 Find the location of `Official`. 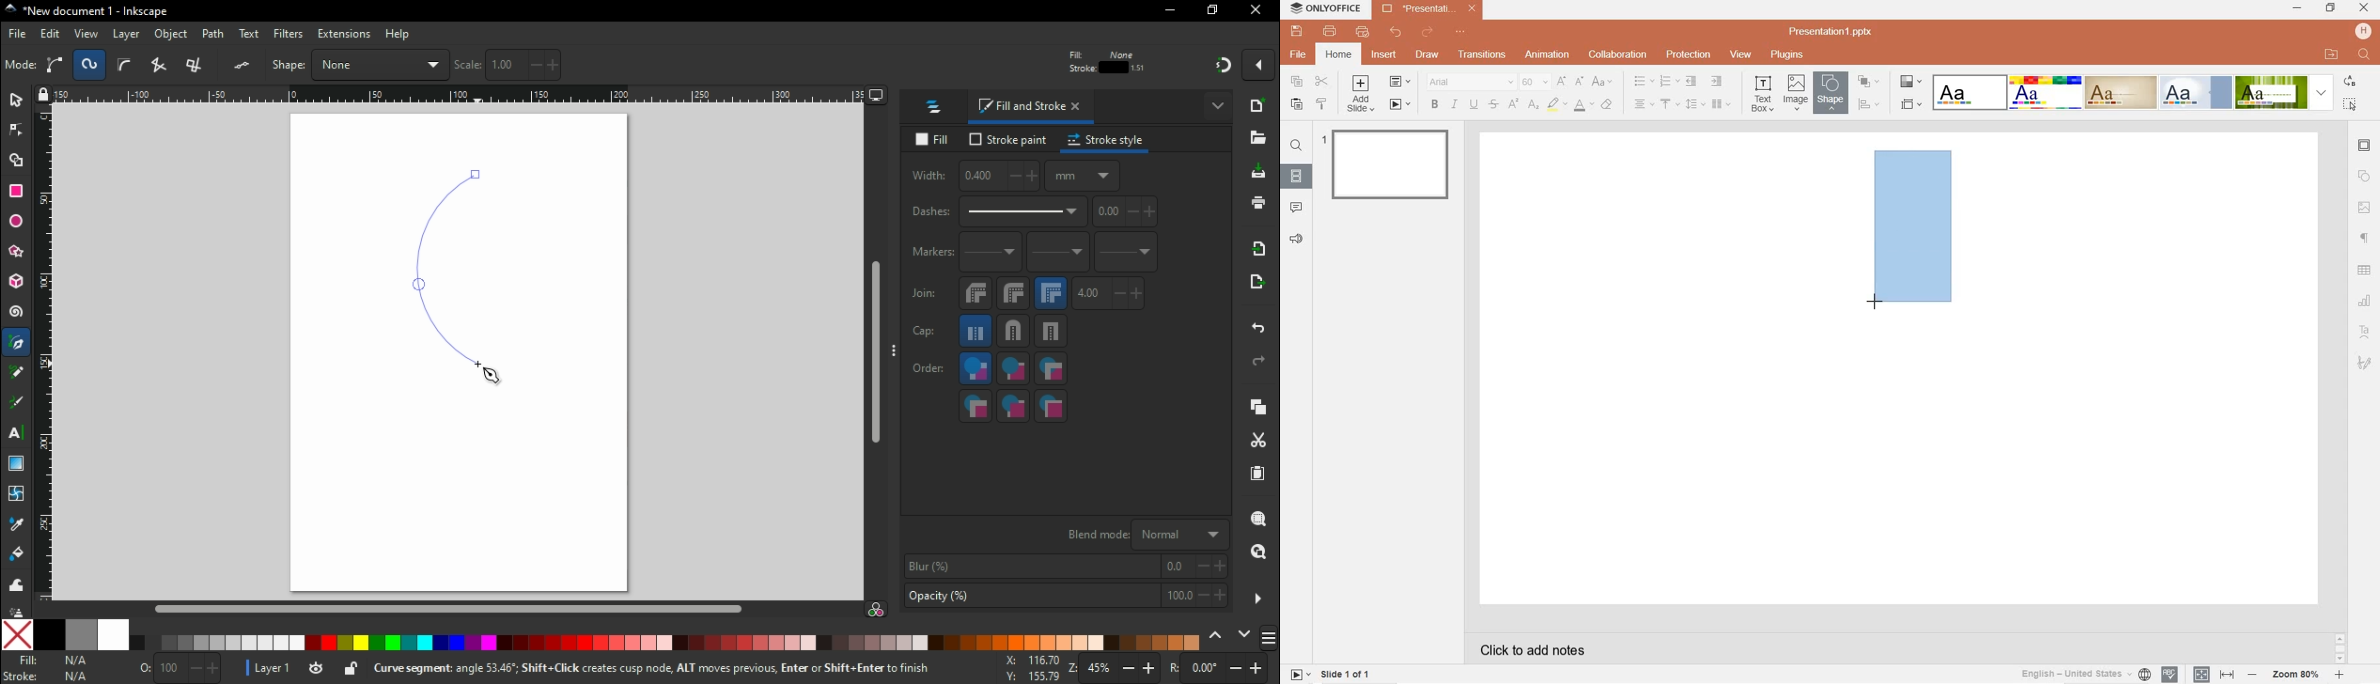

Official is located at coordinates (2196, 92).